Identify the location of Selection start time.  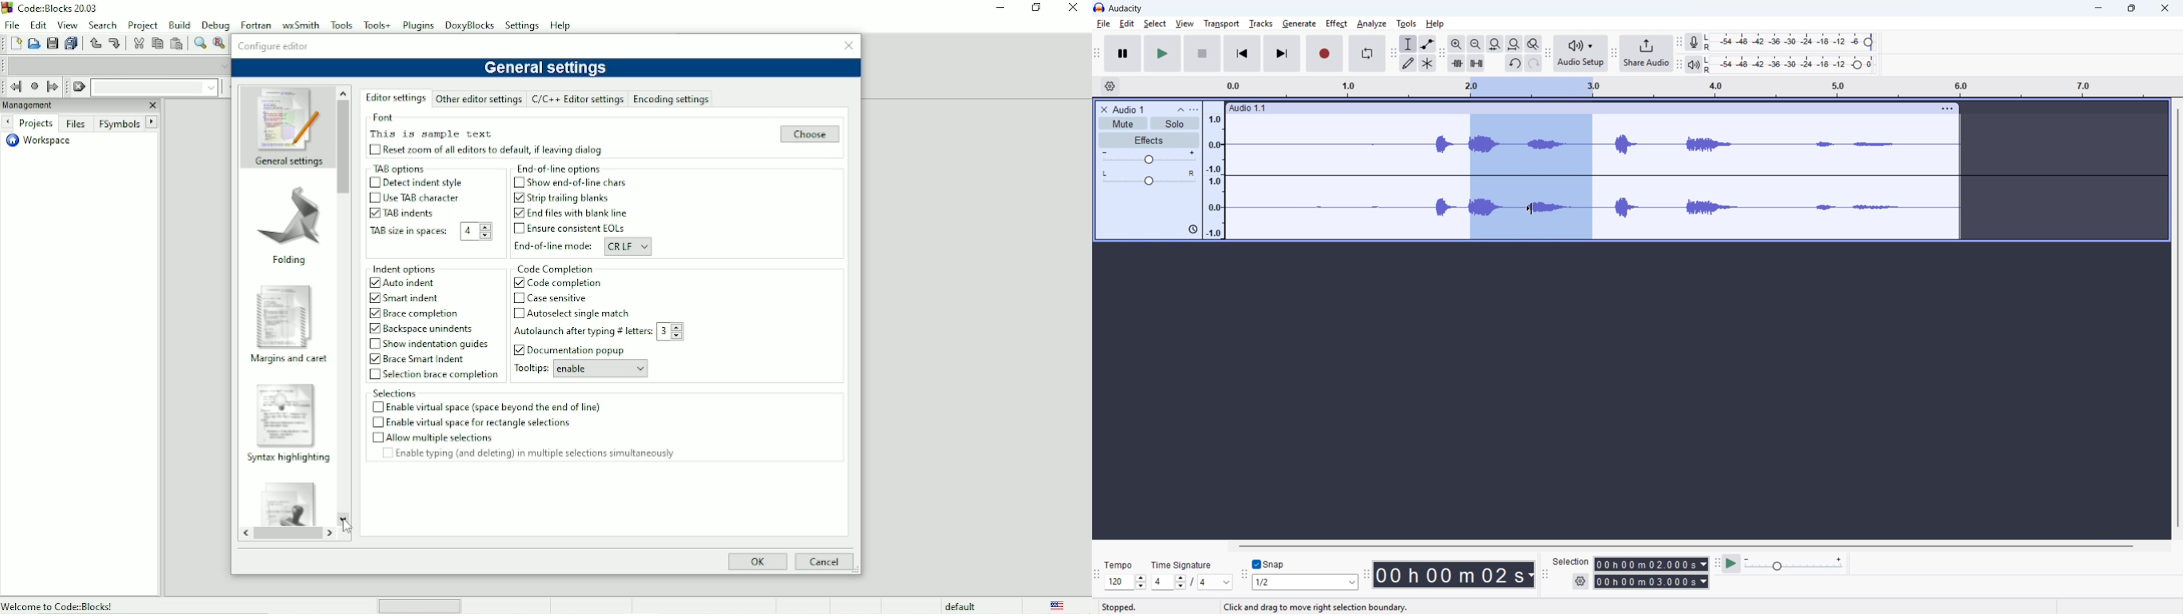
(1652, 563).